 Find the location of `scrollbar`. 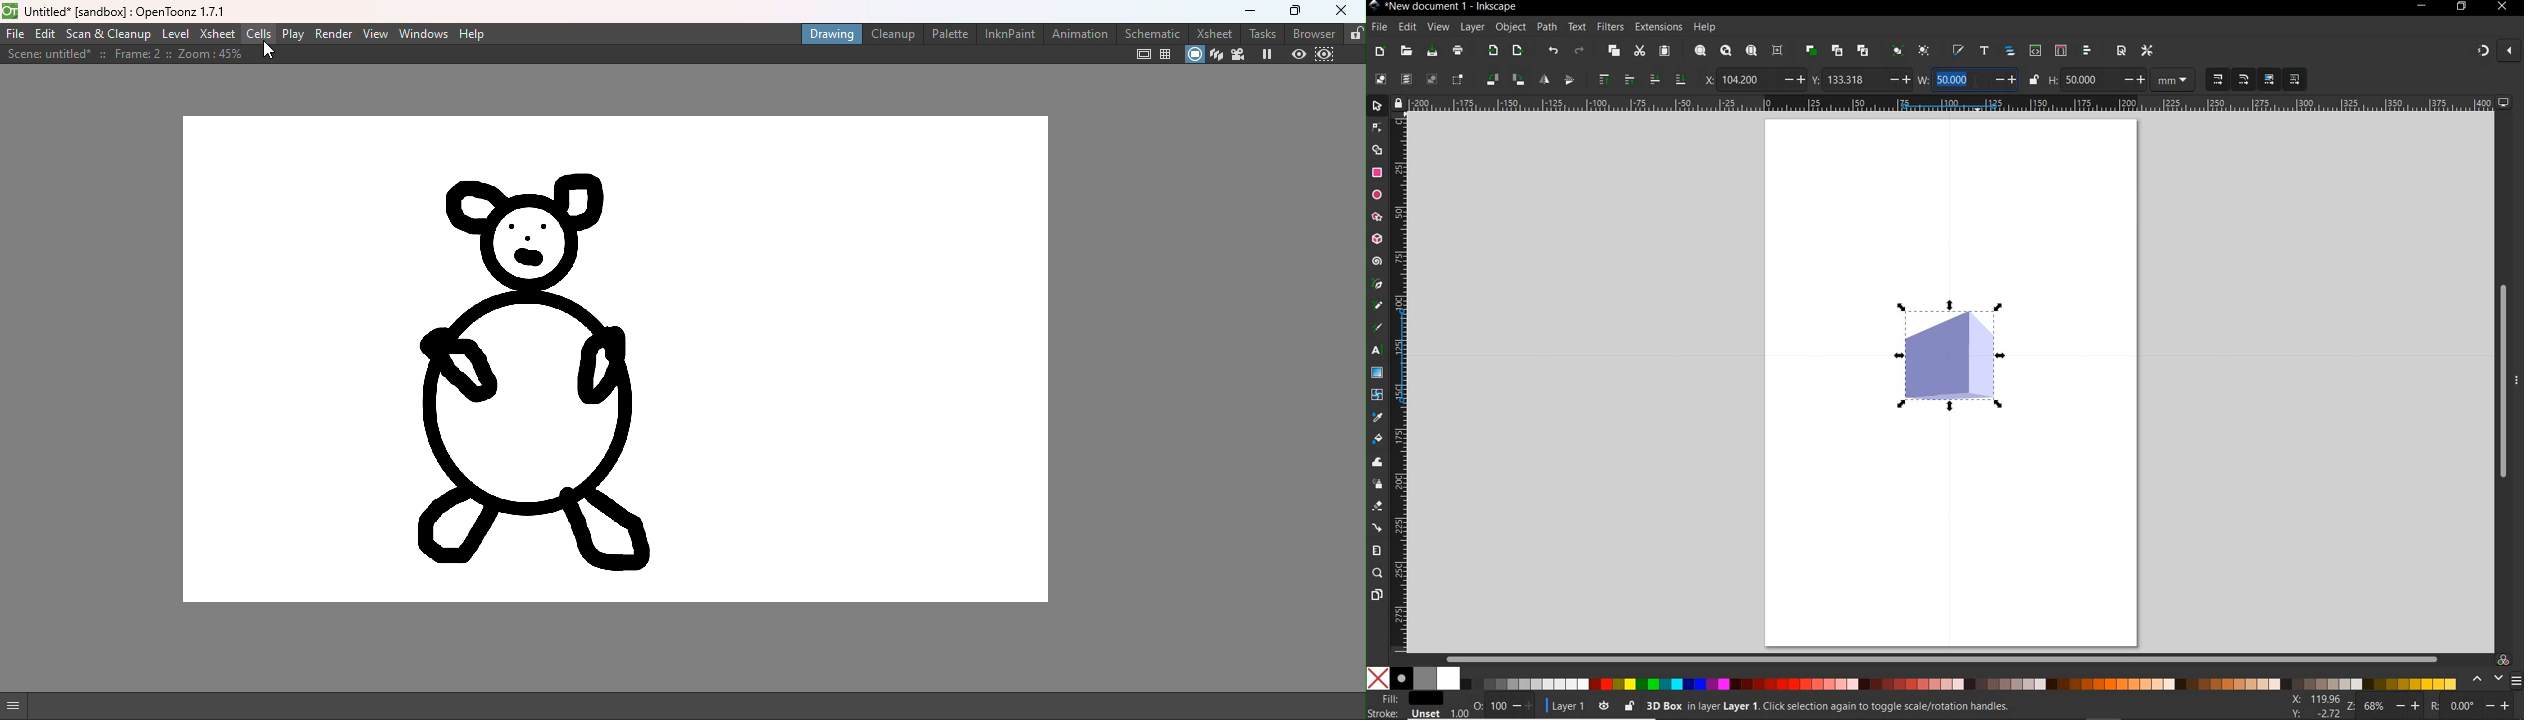

scrollbar is located at coordinates (1944, 658).